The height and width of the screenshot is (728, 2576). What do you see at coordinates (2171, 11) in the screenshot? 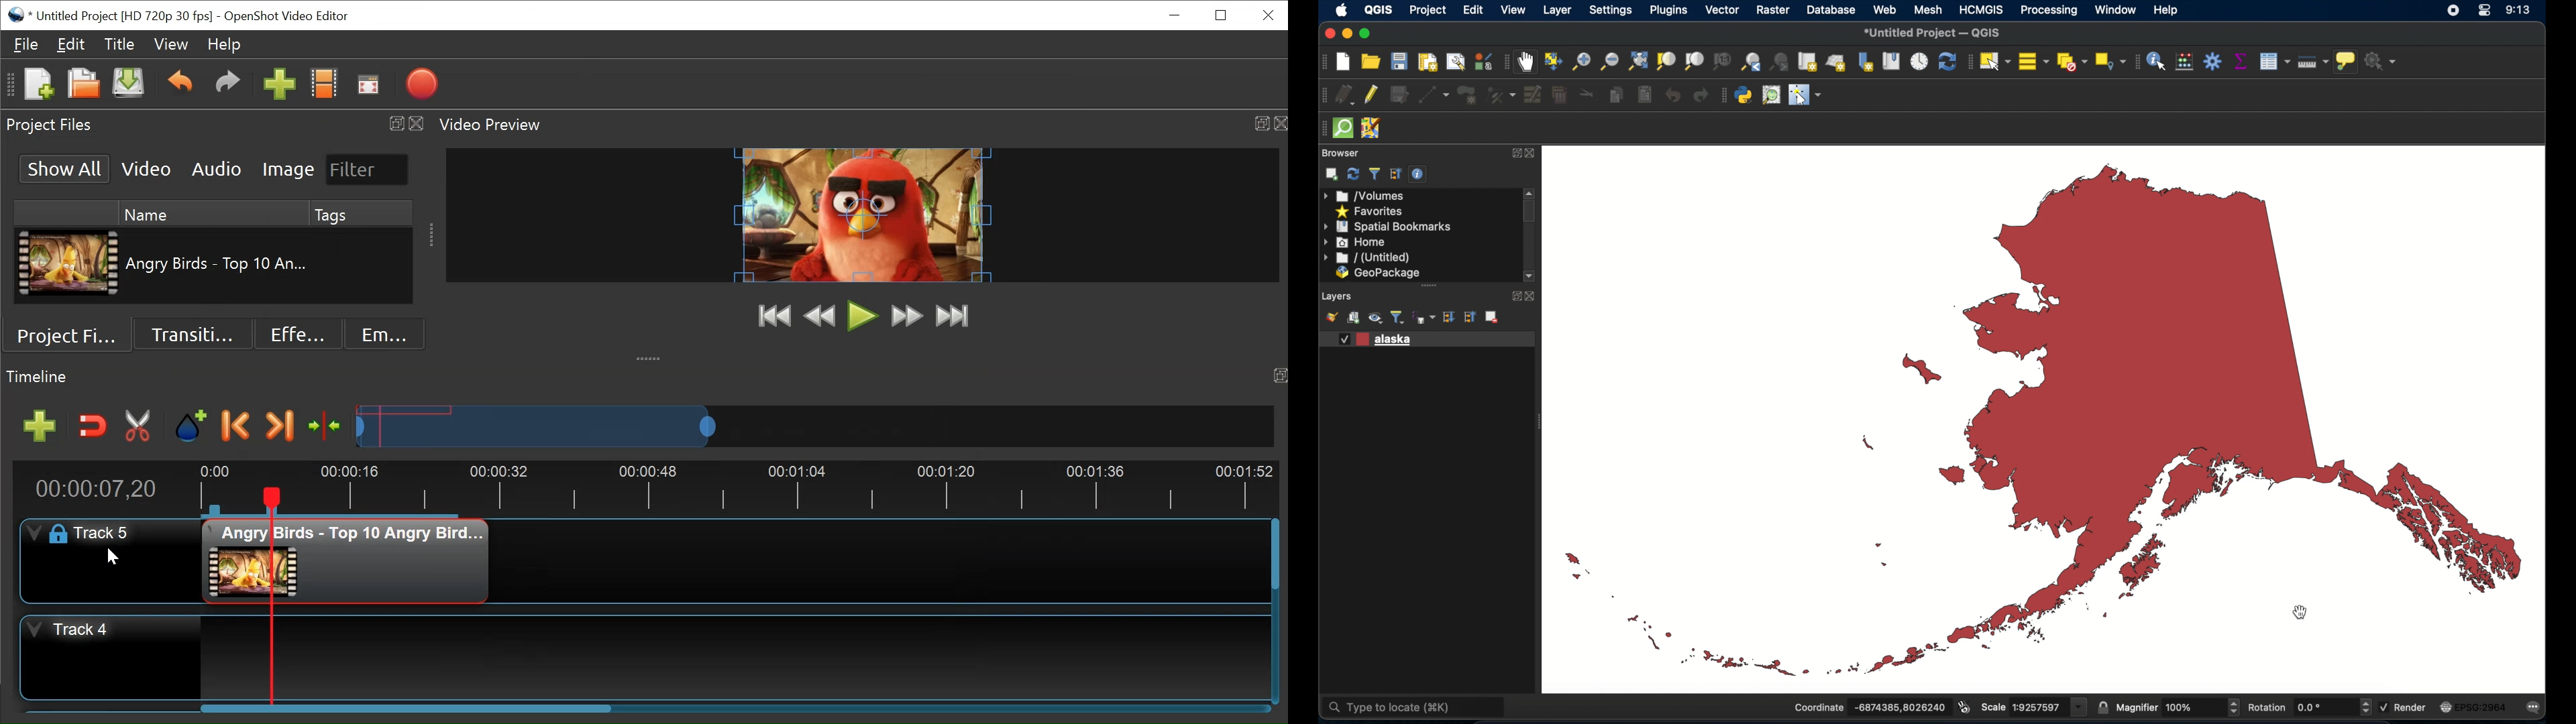
I see `help` at bounding box center [2171, 11].